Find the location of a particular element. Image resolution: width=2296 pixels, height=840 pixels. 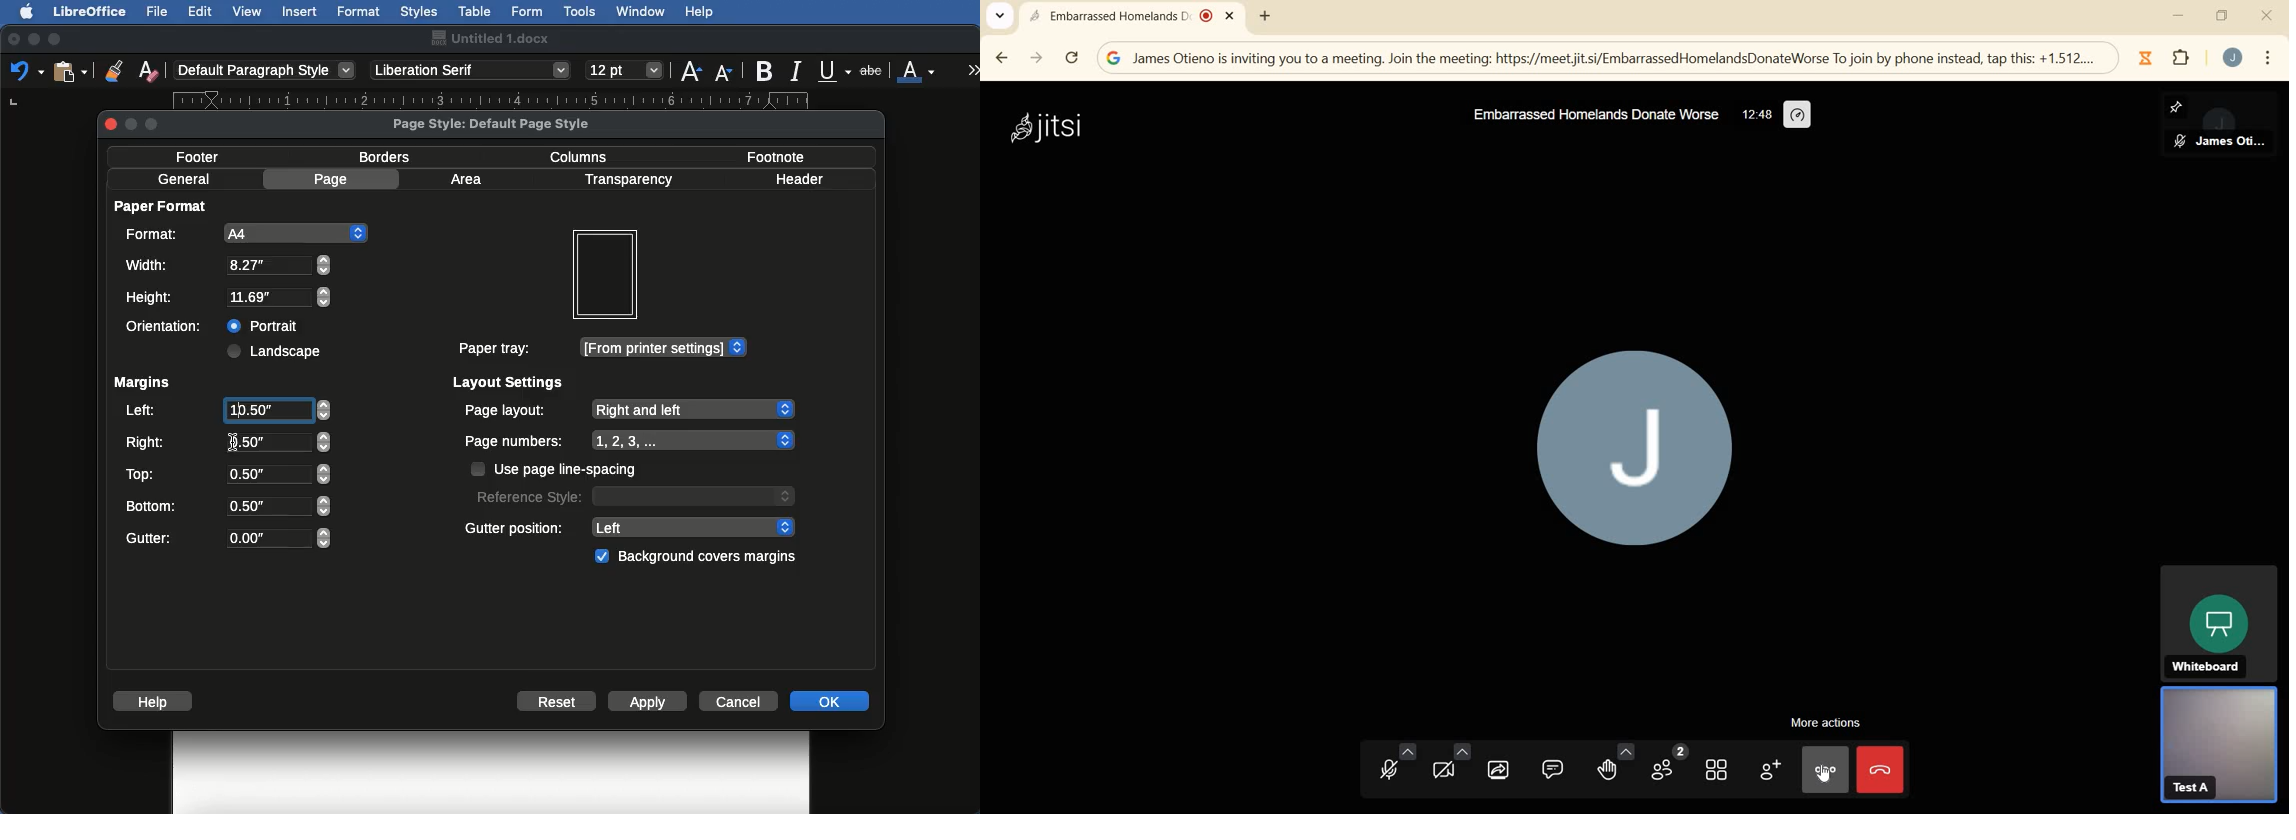

Reset is located at coordinates (557, 703).